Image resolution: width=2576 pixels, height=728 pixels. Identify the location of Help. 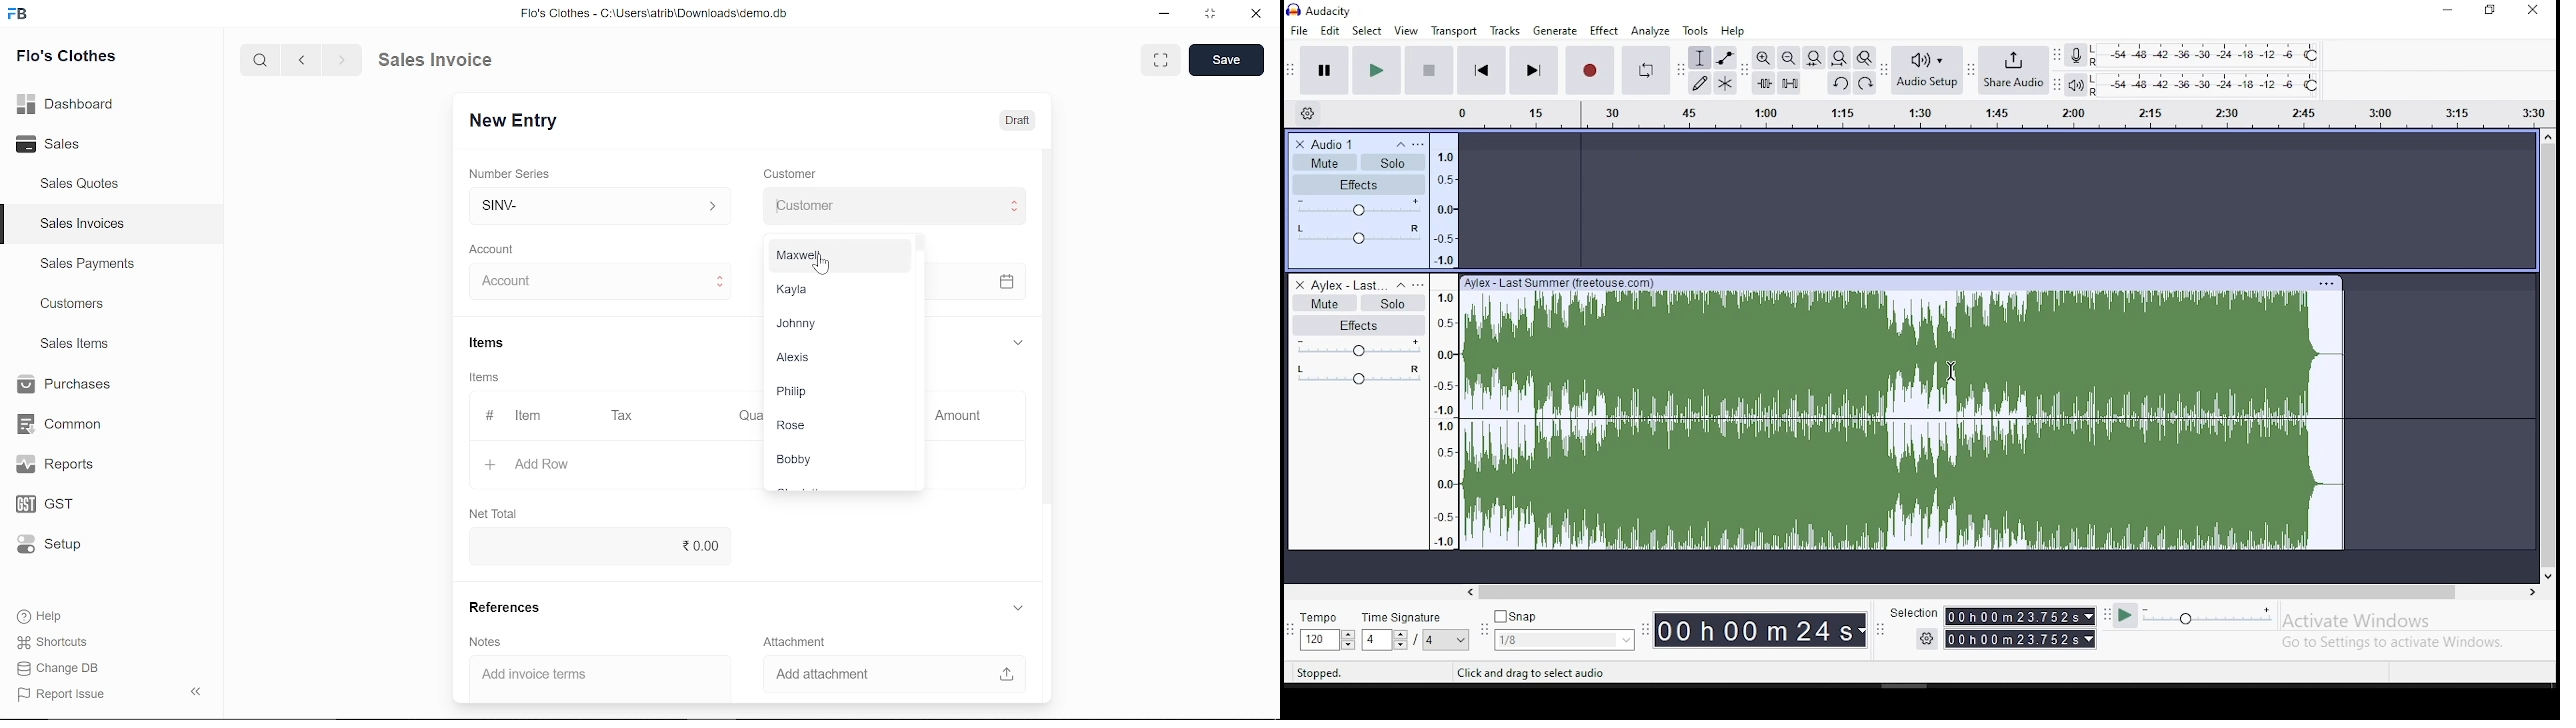
(42, 616).